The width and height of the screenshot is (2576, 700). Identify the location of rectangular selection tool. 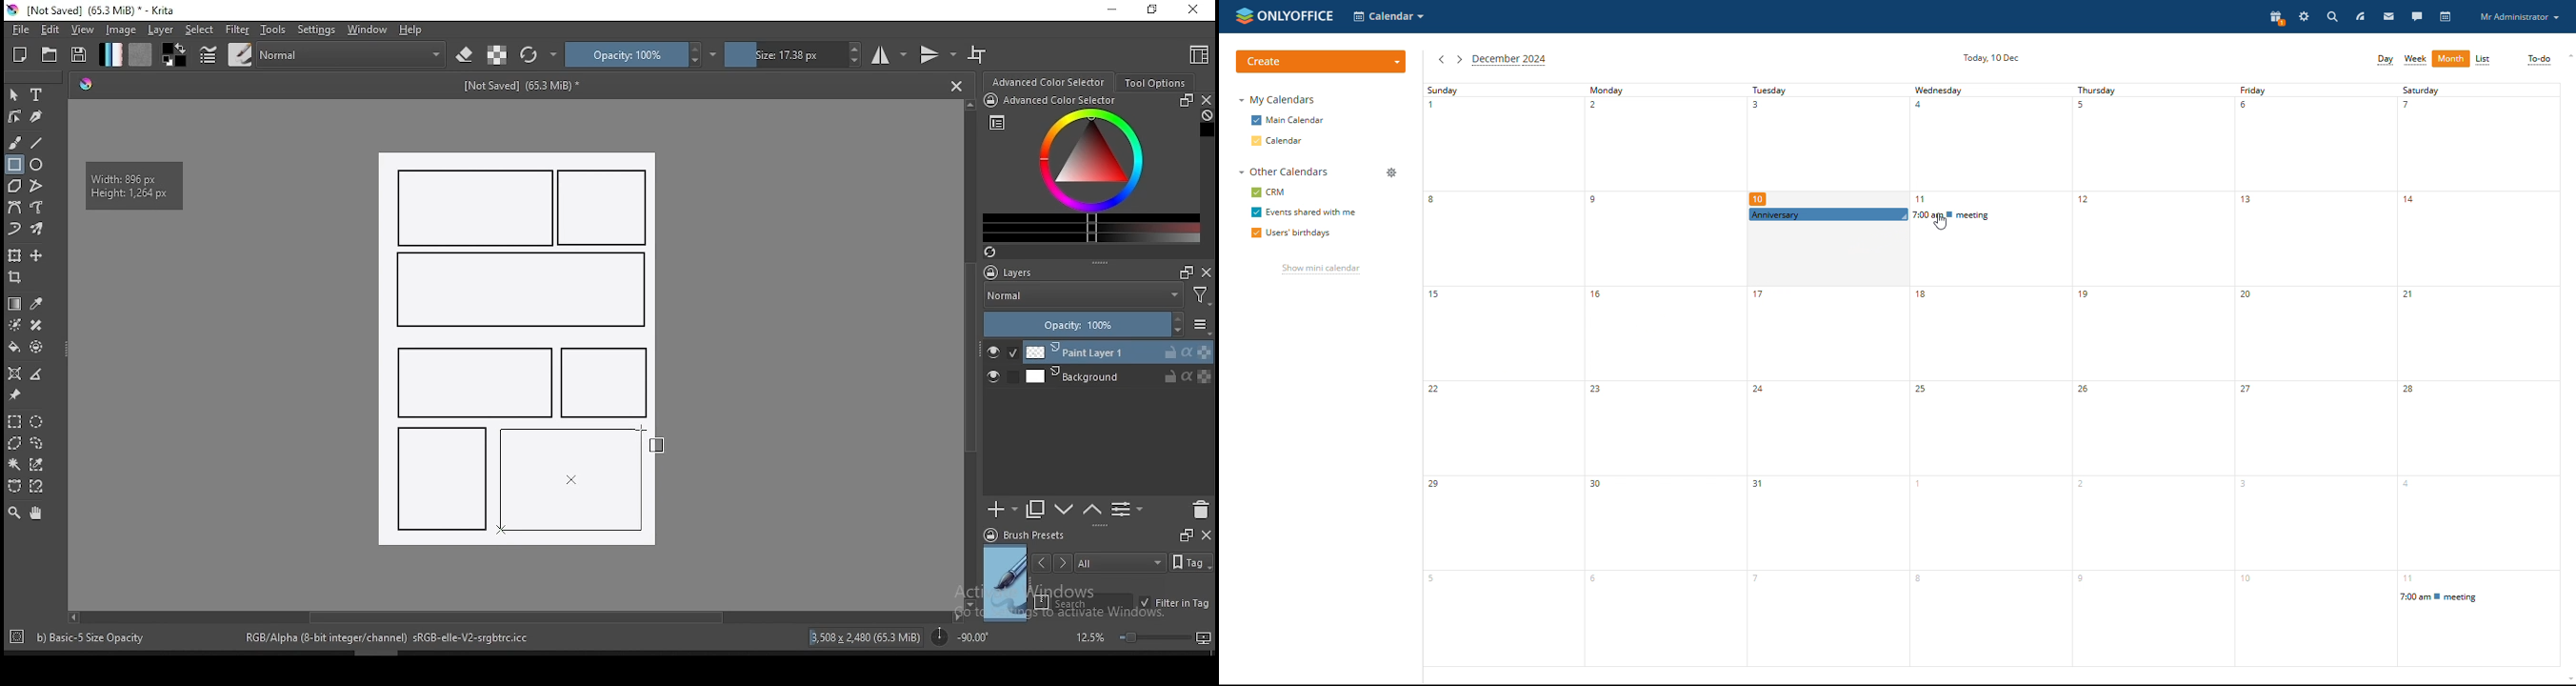
(13, 421).